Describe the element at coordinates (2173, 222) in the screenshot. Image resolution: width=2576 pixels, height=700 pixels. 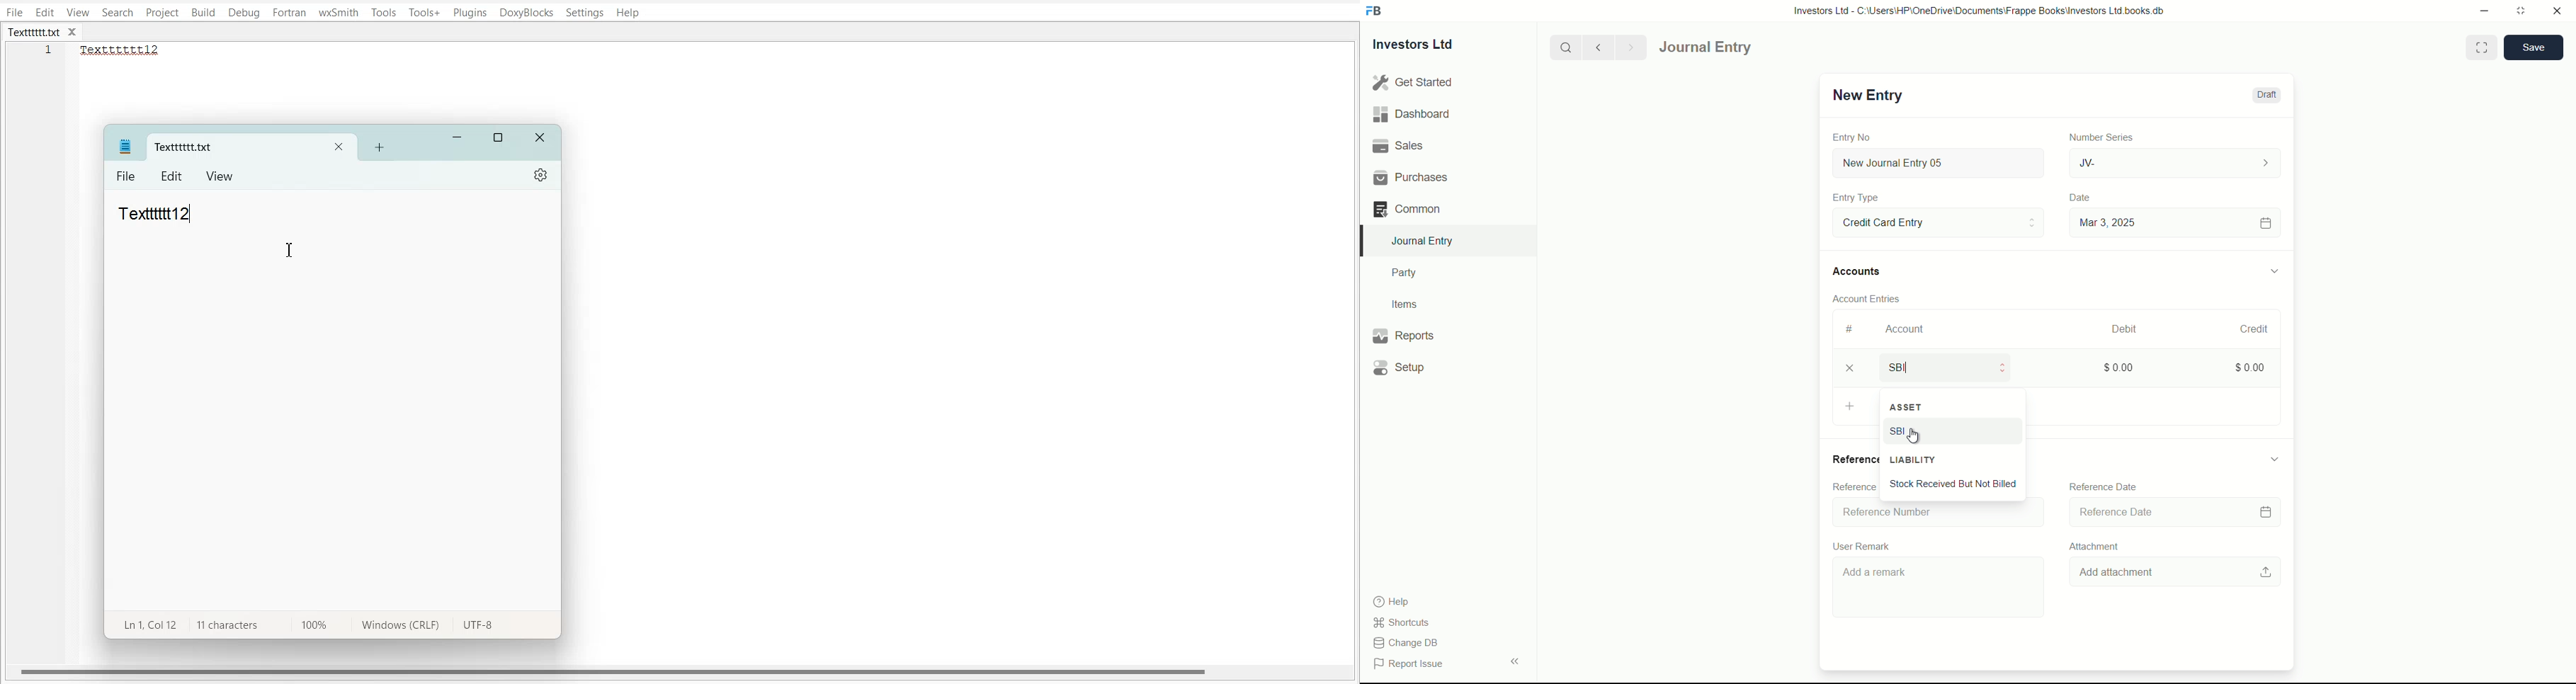
I see `Mar 3, 2025` at that location.